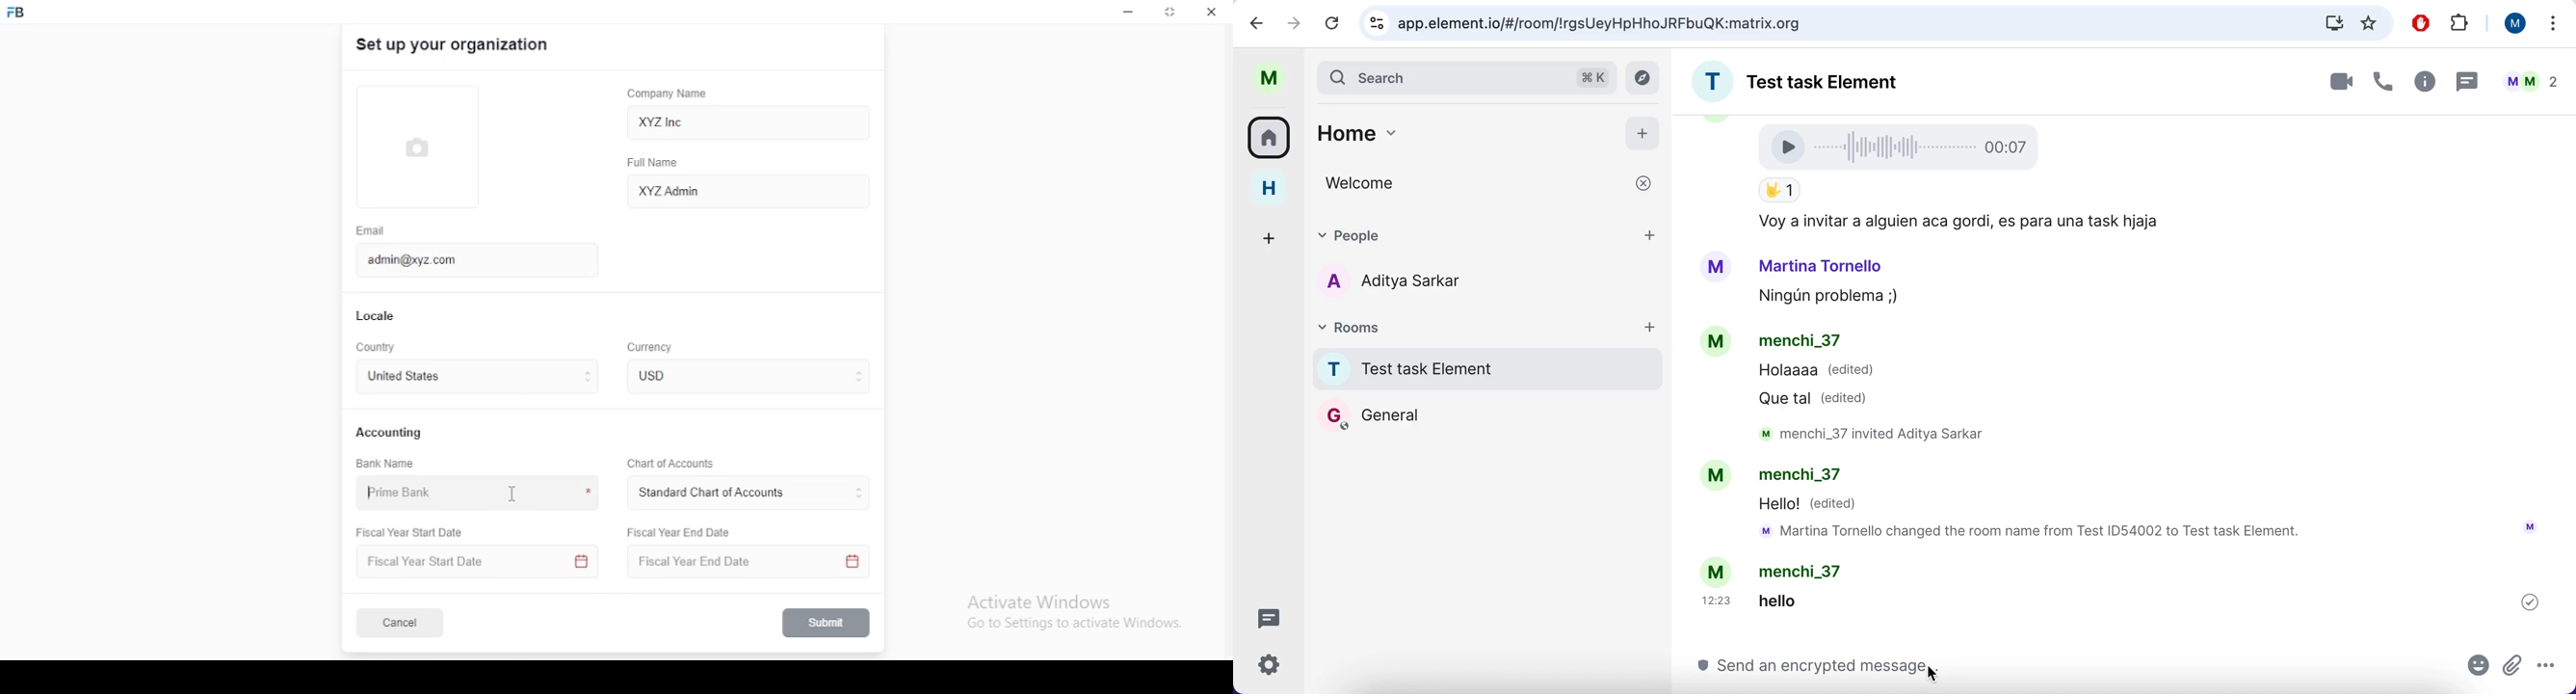 The image size is (2576, 700). What do you see at coordinates (710, 494) in the screenshot?
I see `L ‘Standard Chart of Accounts` at bounding box center [710, 494].